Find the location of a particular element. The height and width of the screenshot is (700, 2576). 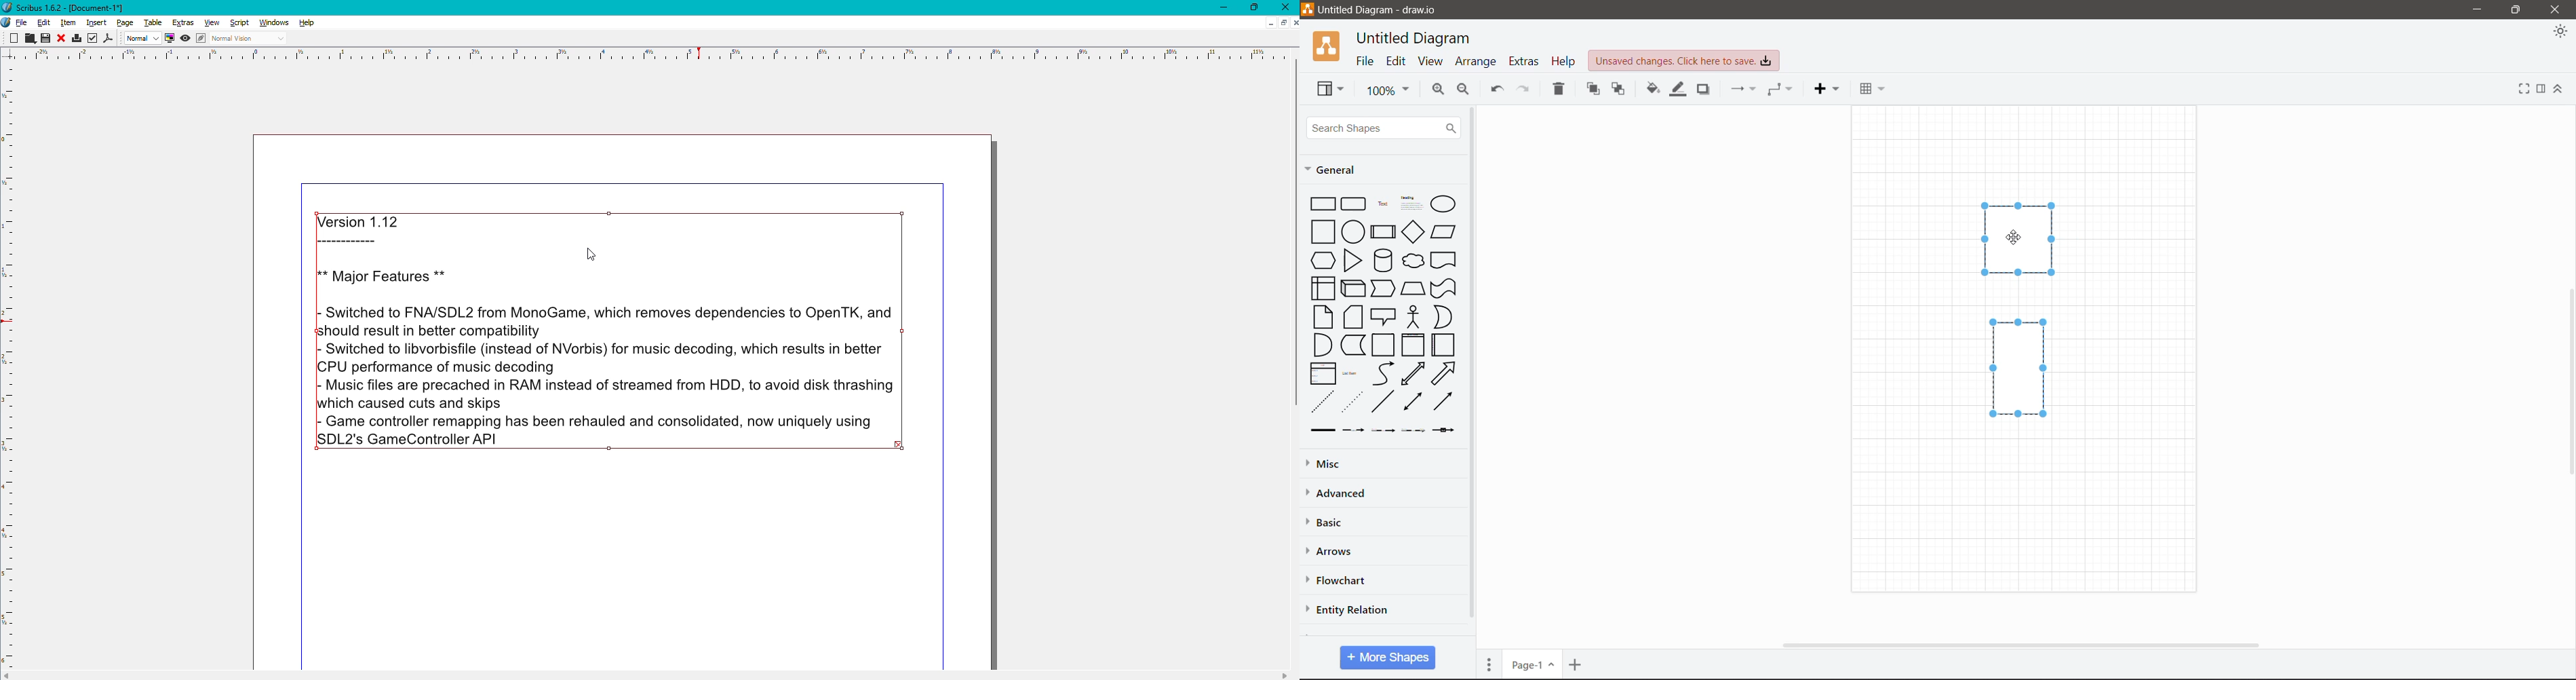

Shadow is located at coordinates (1703, 91).